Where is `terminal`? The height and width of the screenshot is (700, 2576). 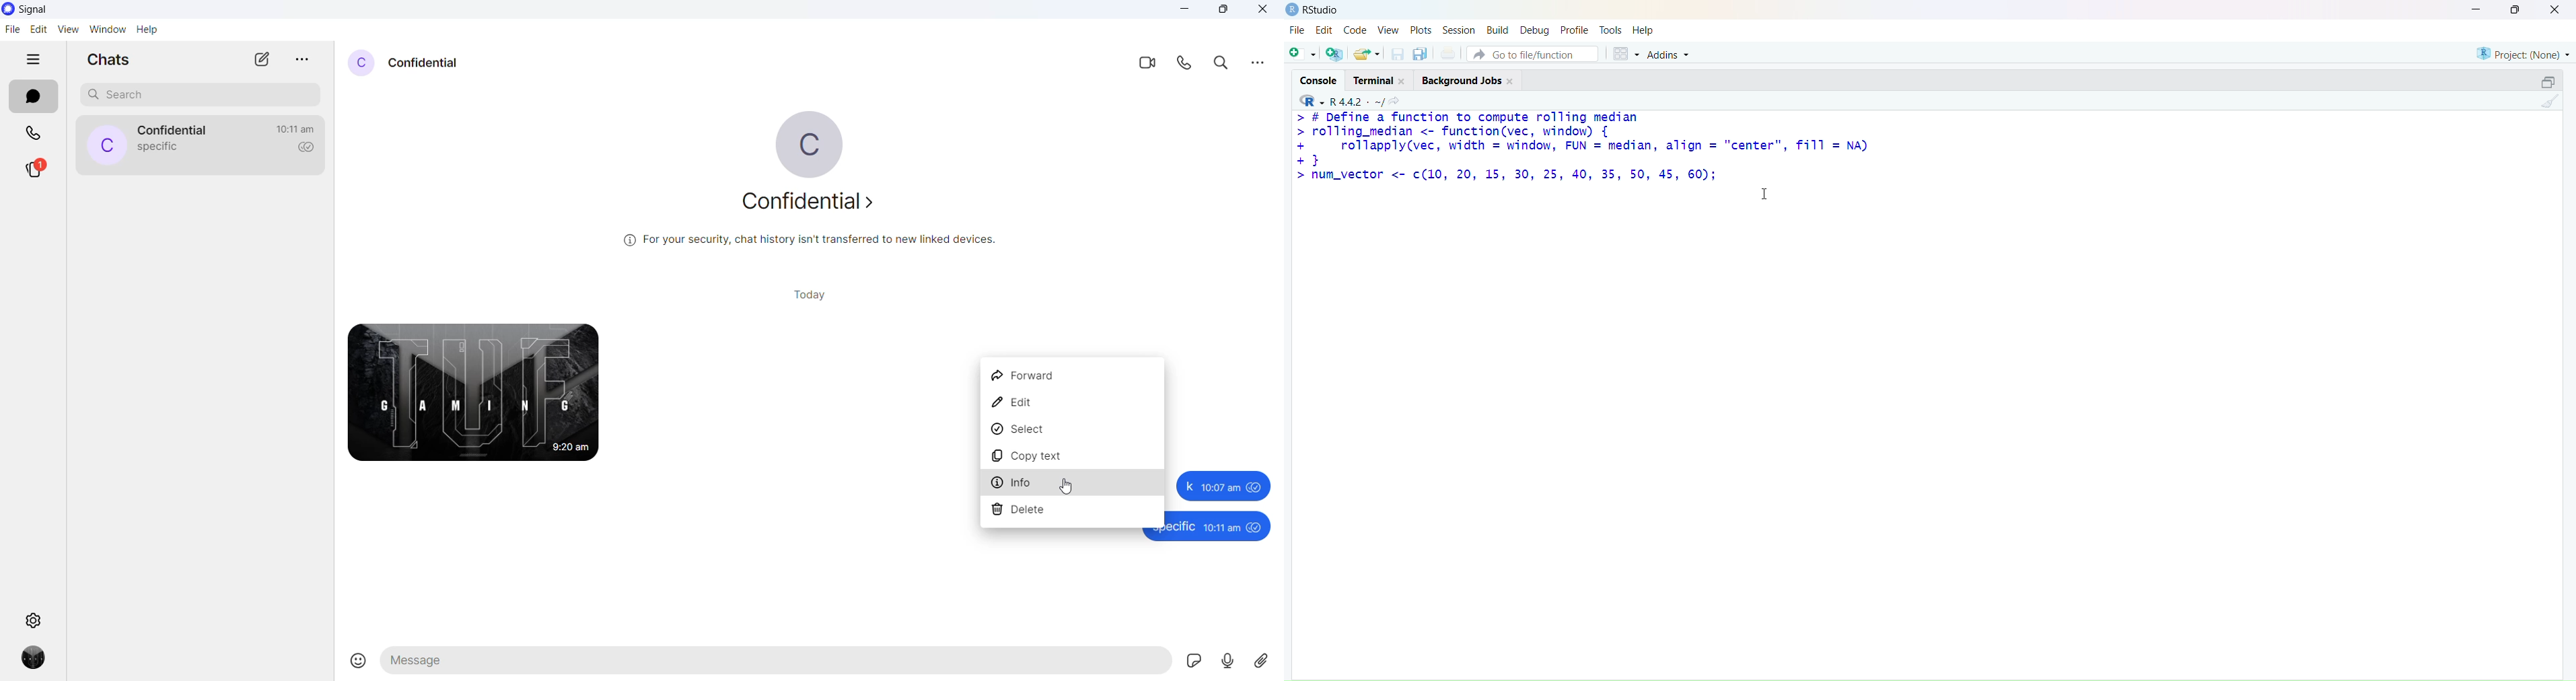
terminal is located at coordinates (1373, 81).